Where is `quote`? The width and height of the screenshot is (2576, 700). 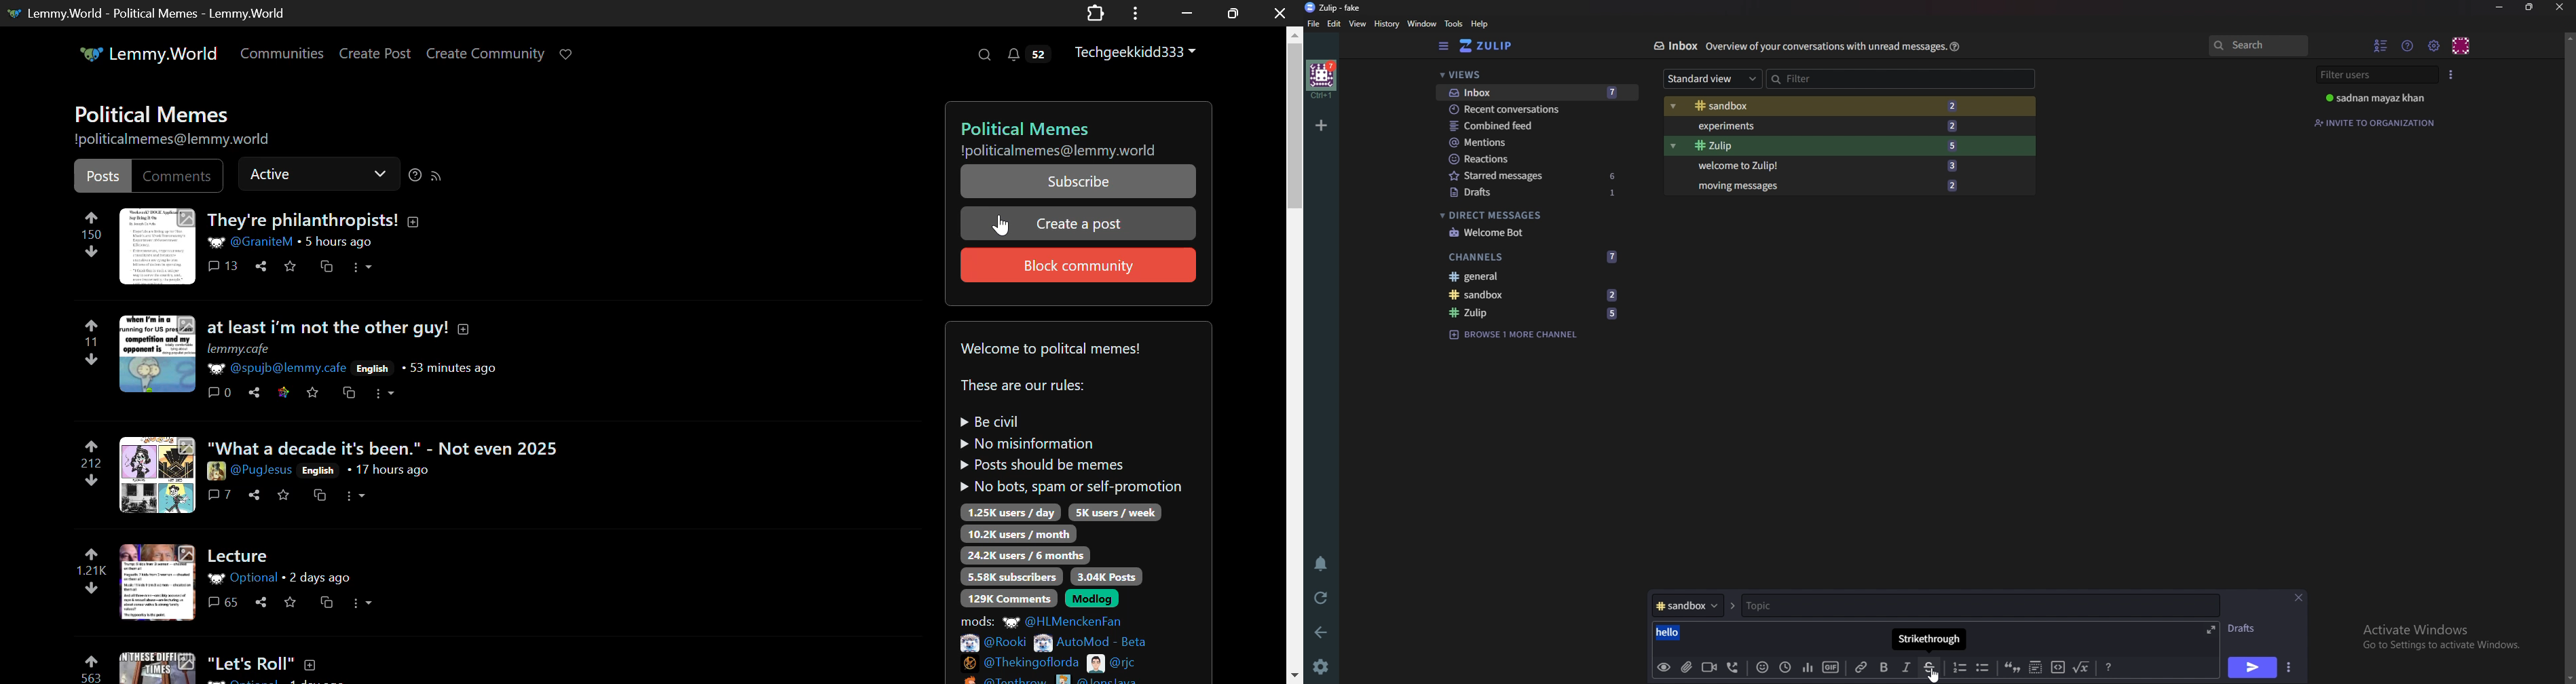 quote is located at coordinates (2012, 668).